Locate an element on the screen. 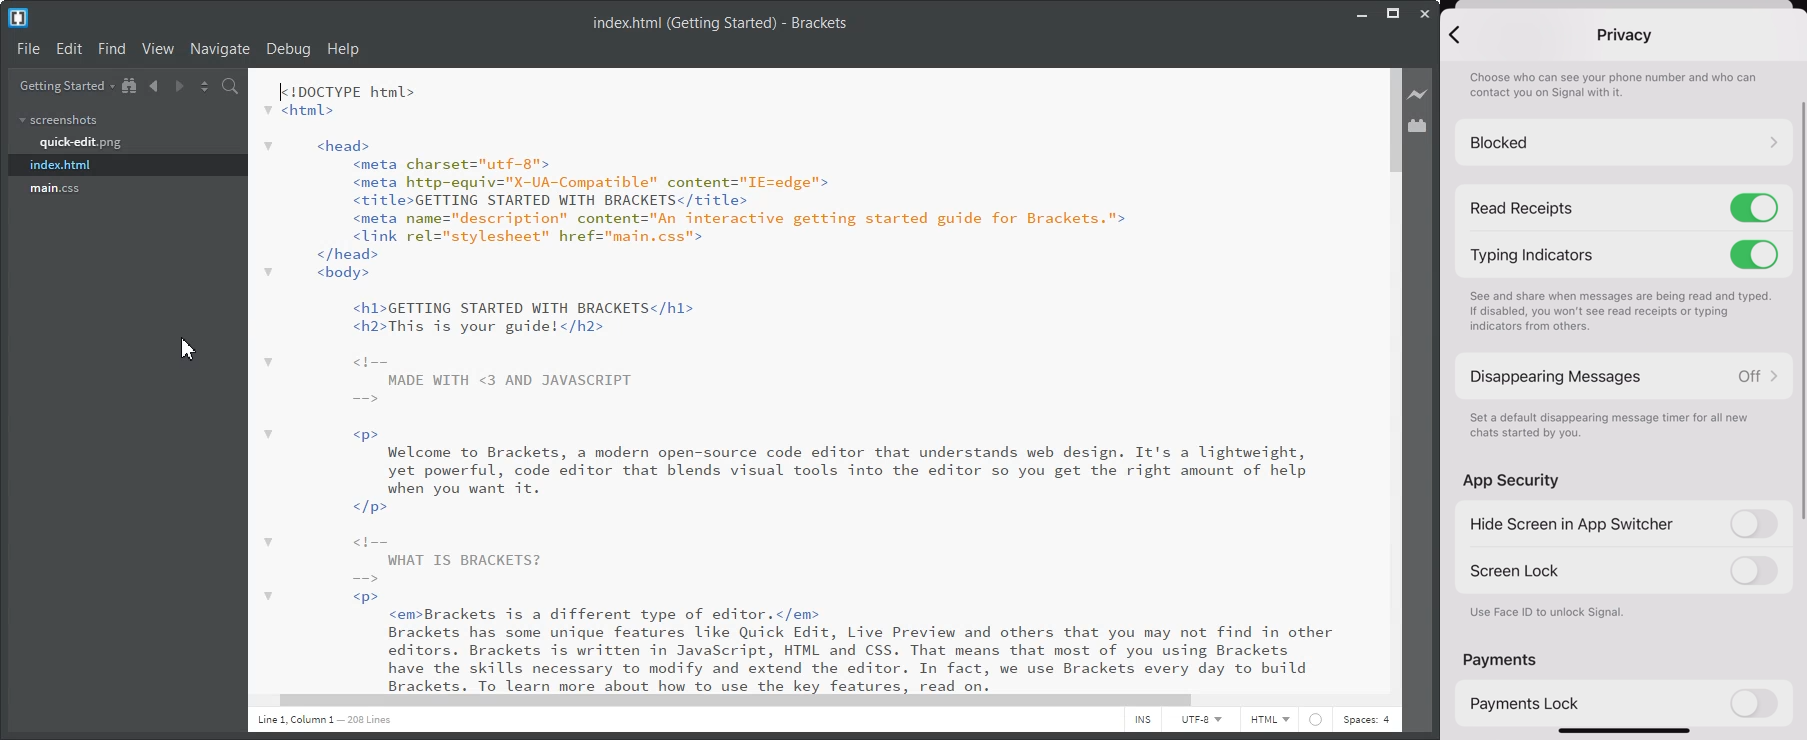 Image resolution: width=1820 pixels, height=756 pixels. Text 3 is located at coordinates (323, 721).